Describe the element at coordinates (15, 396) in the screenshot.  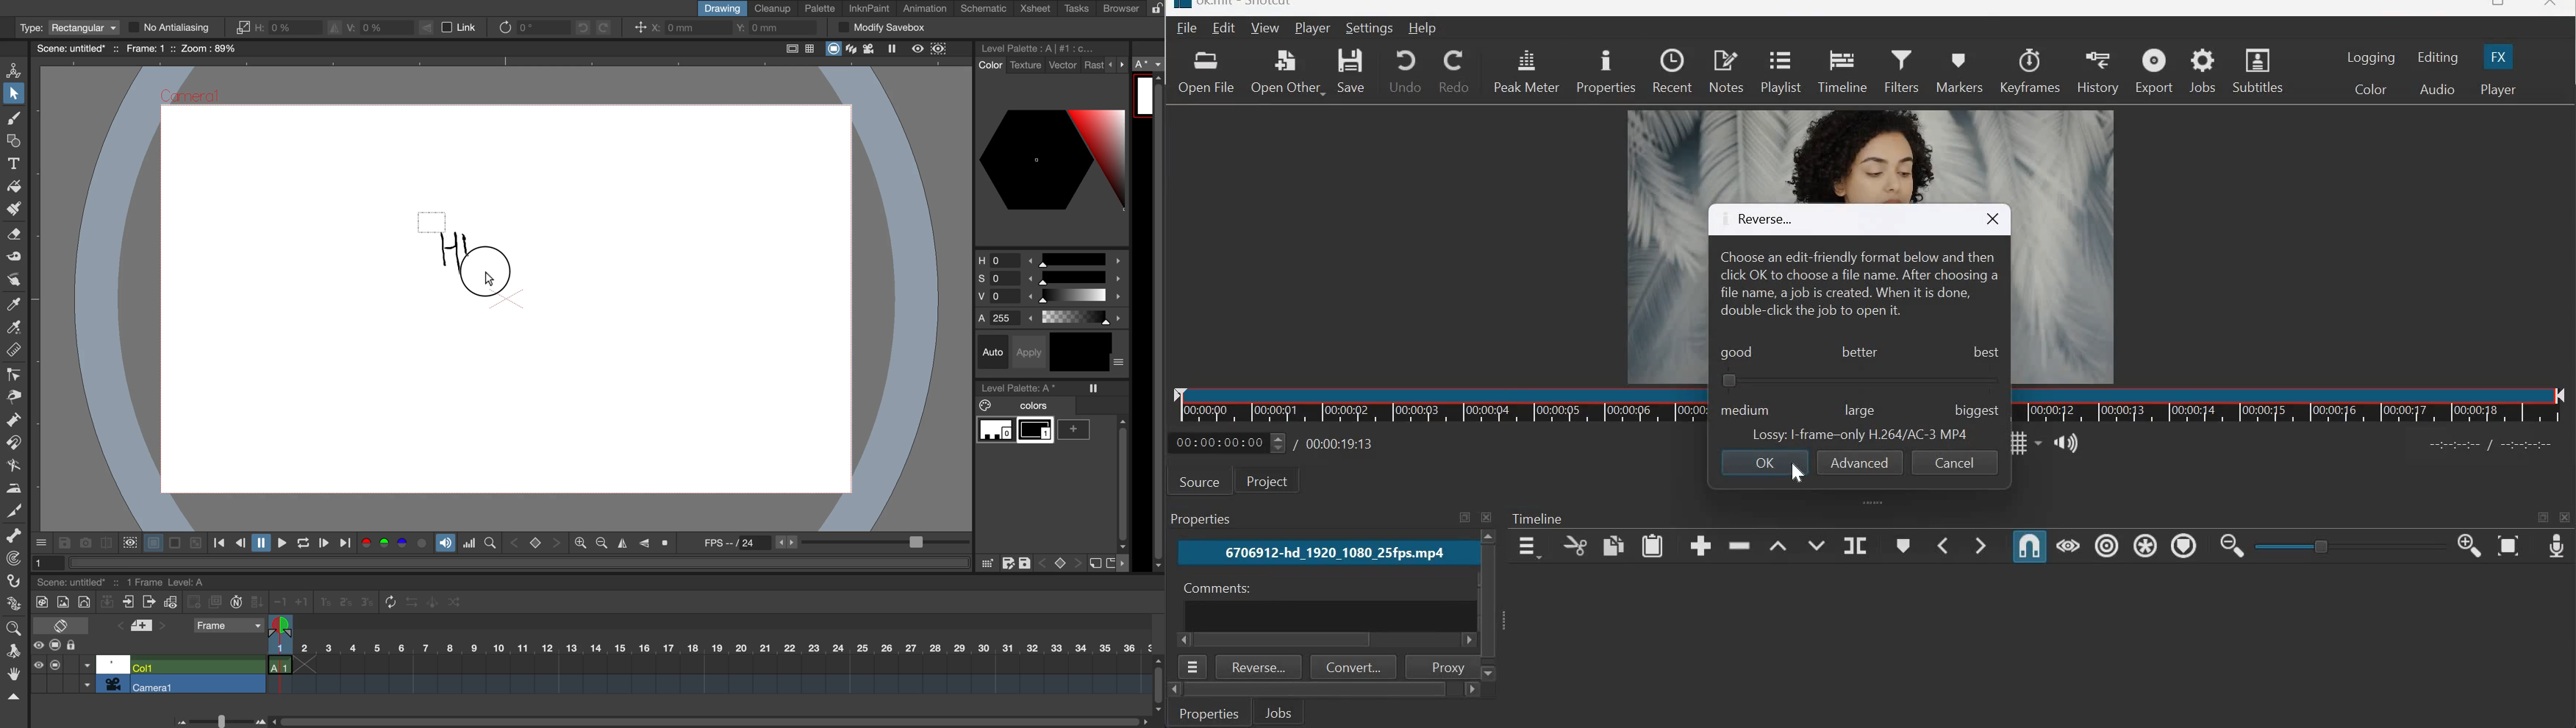
I see `pinch tool` at that location.